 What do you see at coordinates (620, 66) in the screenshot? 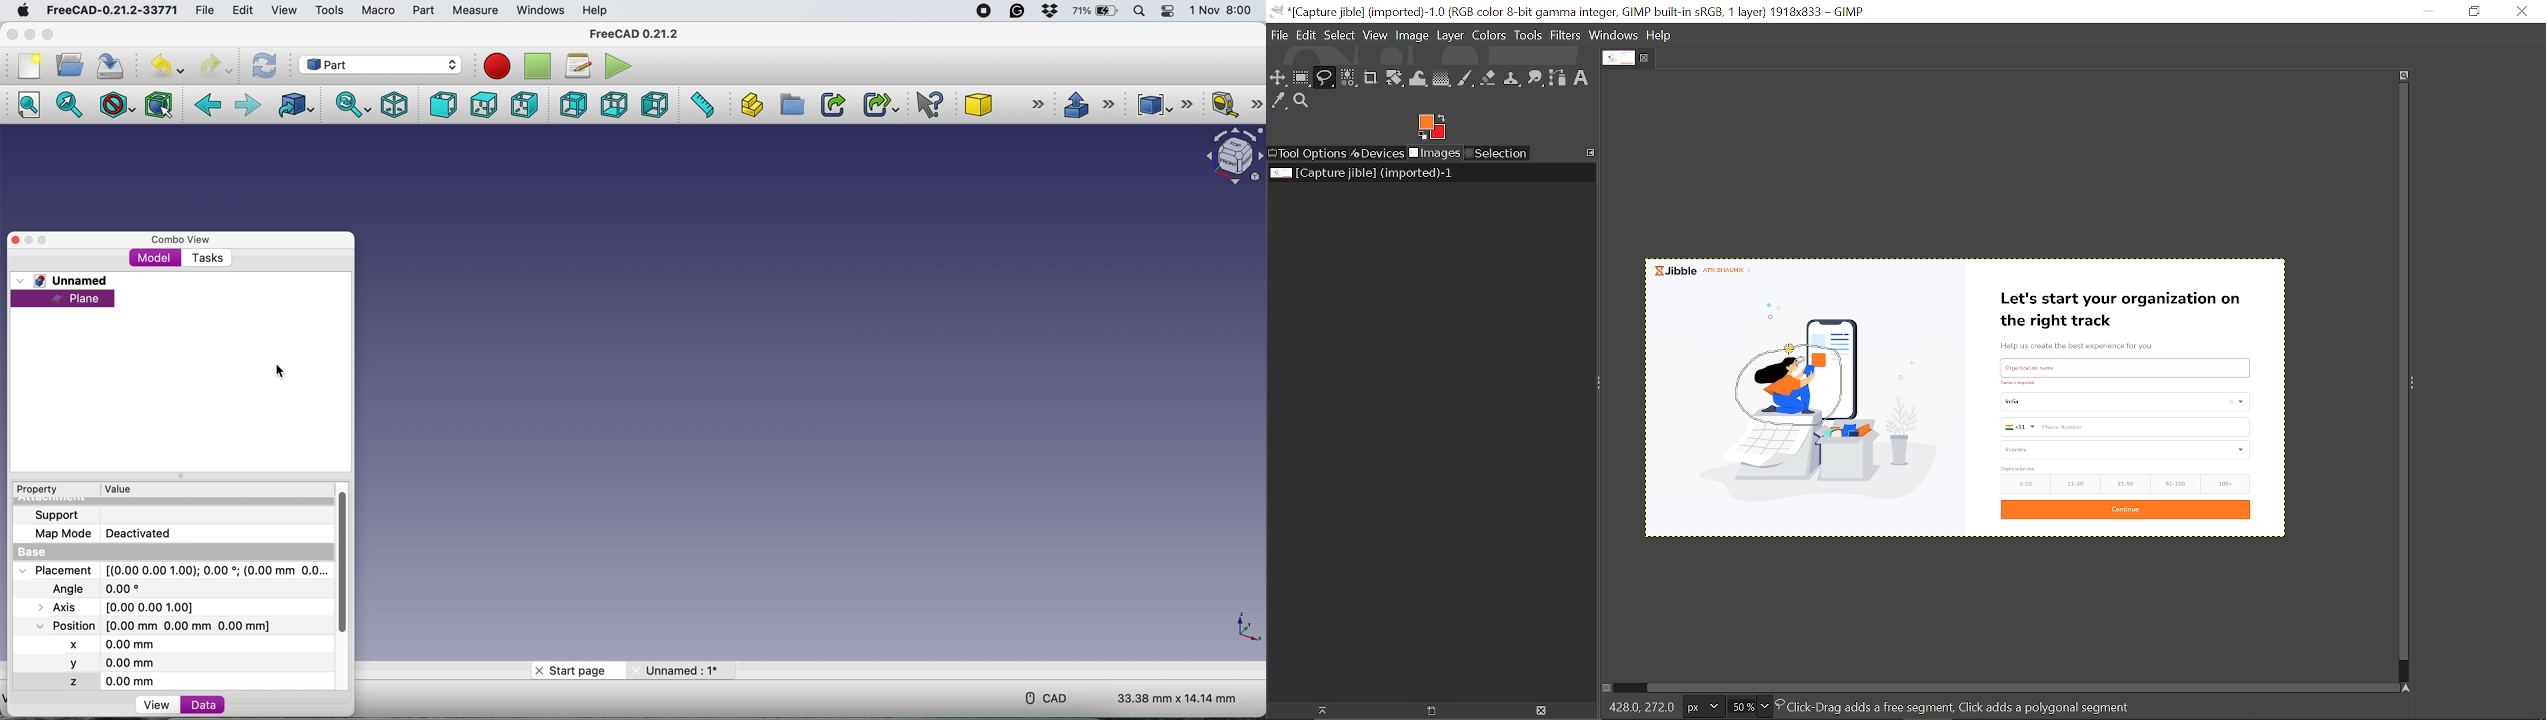
I see `execute macros` at bounding box center [620, 66].